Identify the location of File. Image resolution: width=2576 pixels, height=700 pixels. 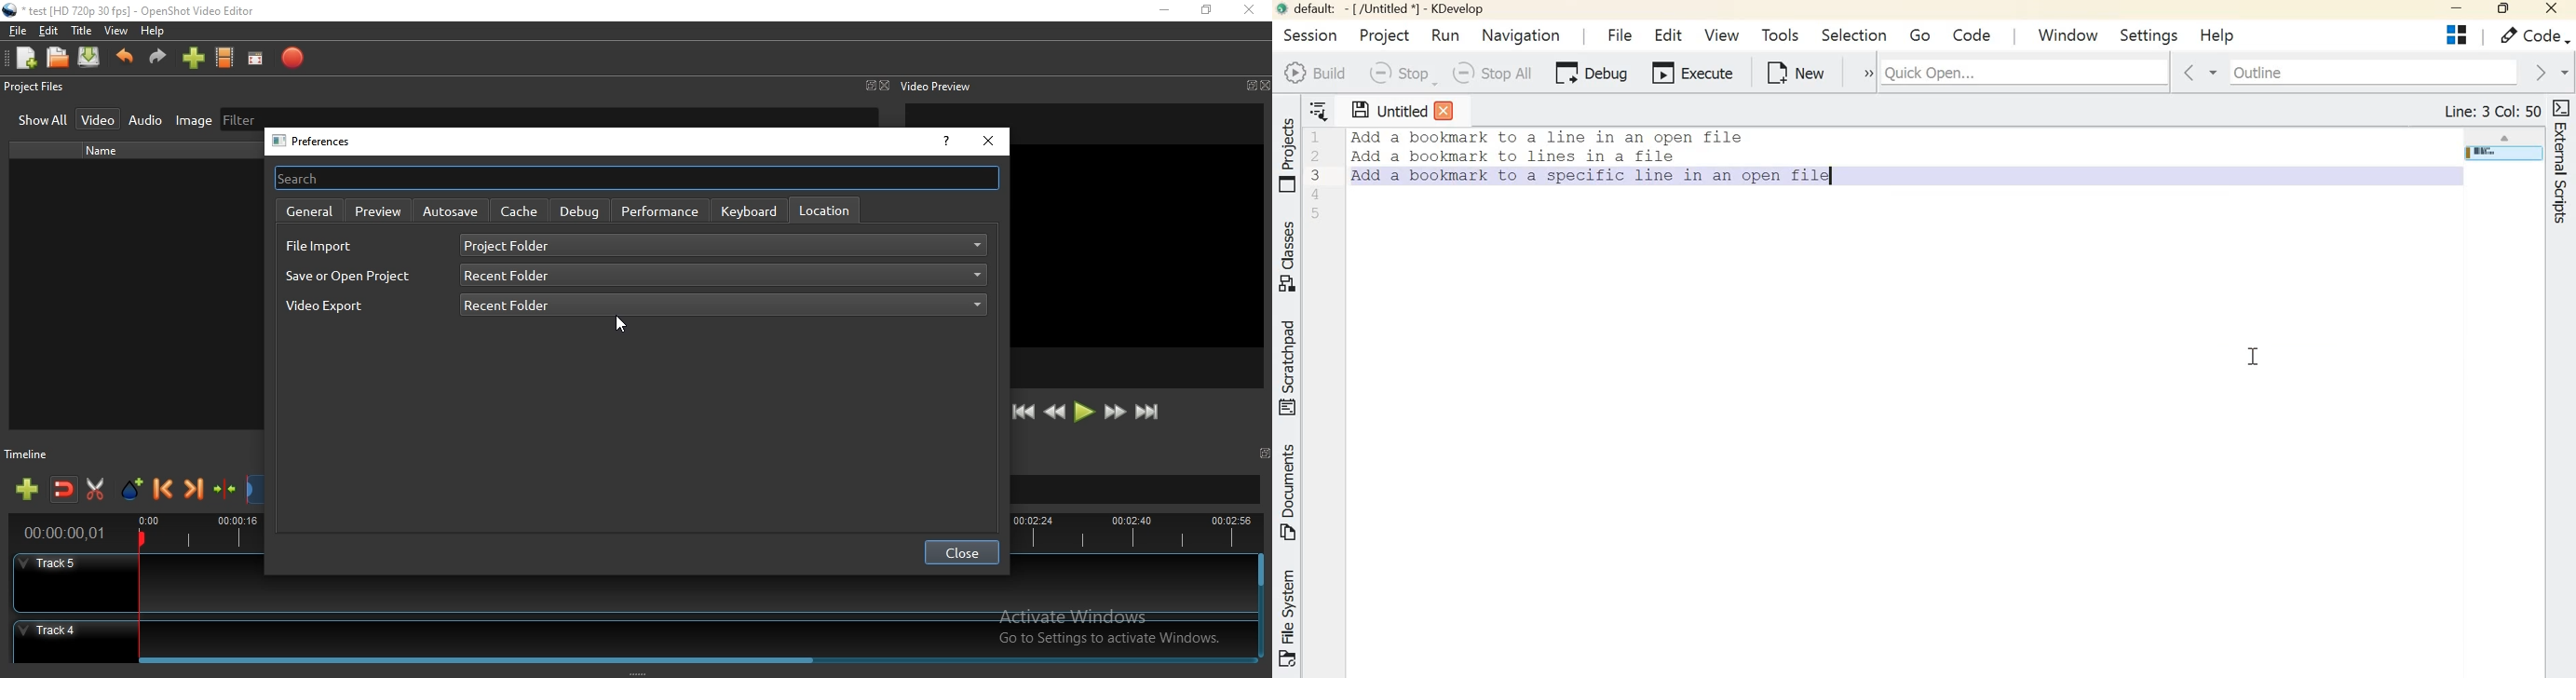
(1616, 31).